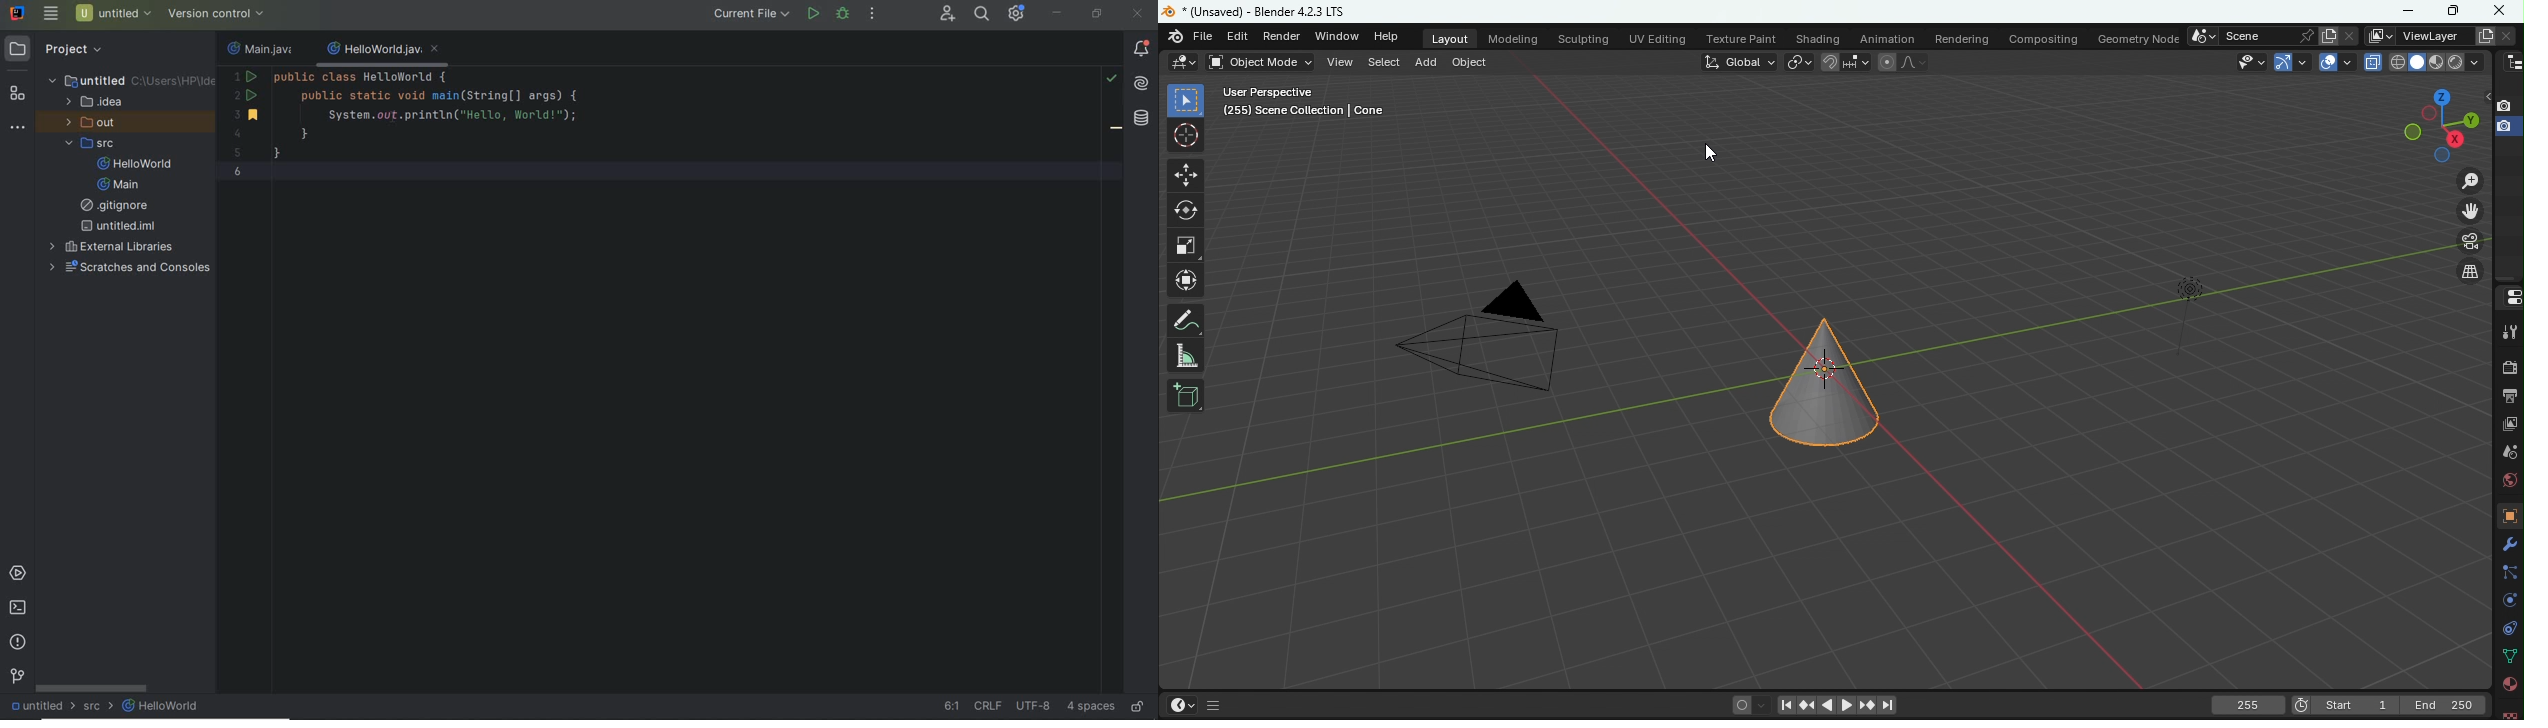 Image resolution: width=2548 pixels, height=728 pixels. I want to click on Use preview range, so click(2301, 703).